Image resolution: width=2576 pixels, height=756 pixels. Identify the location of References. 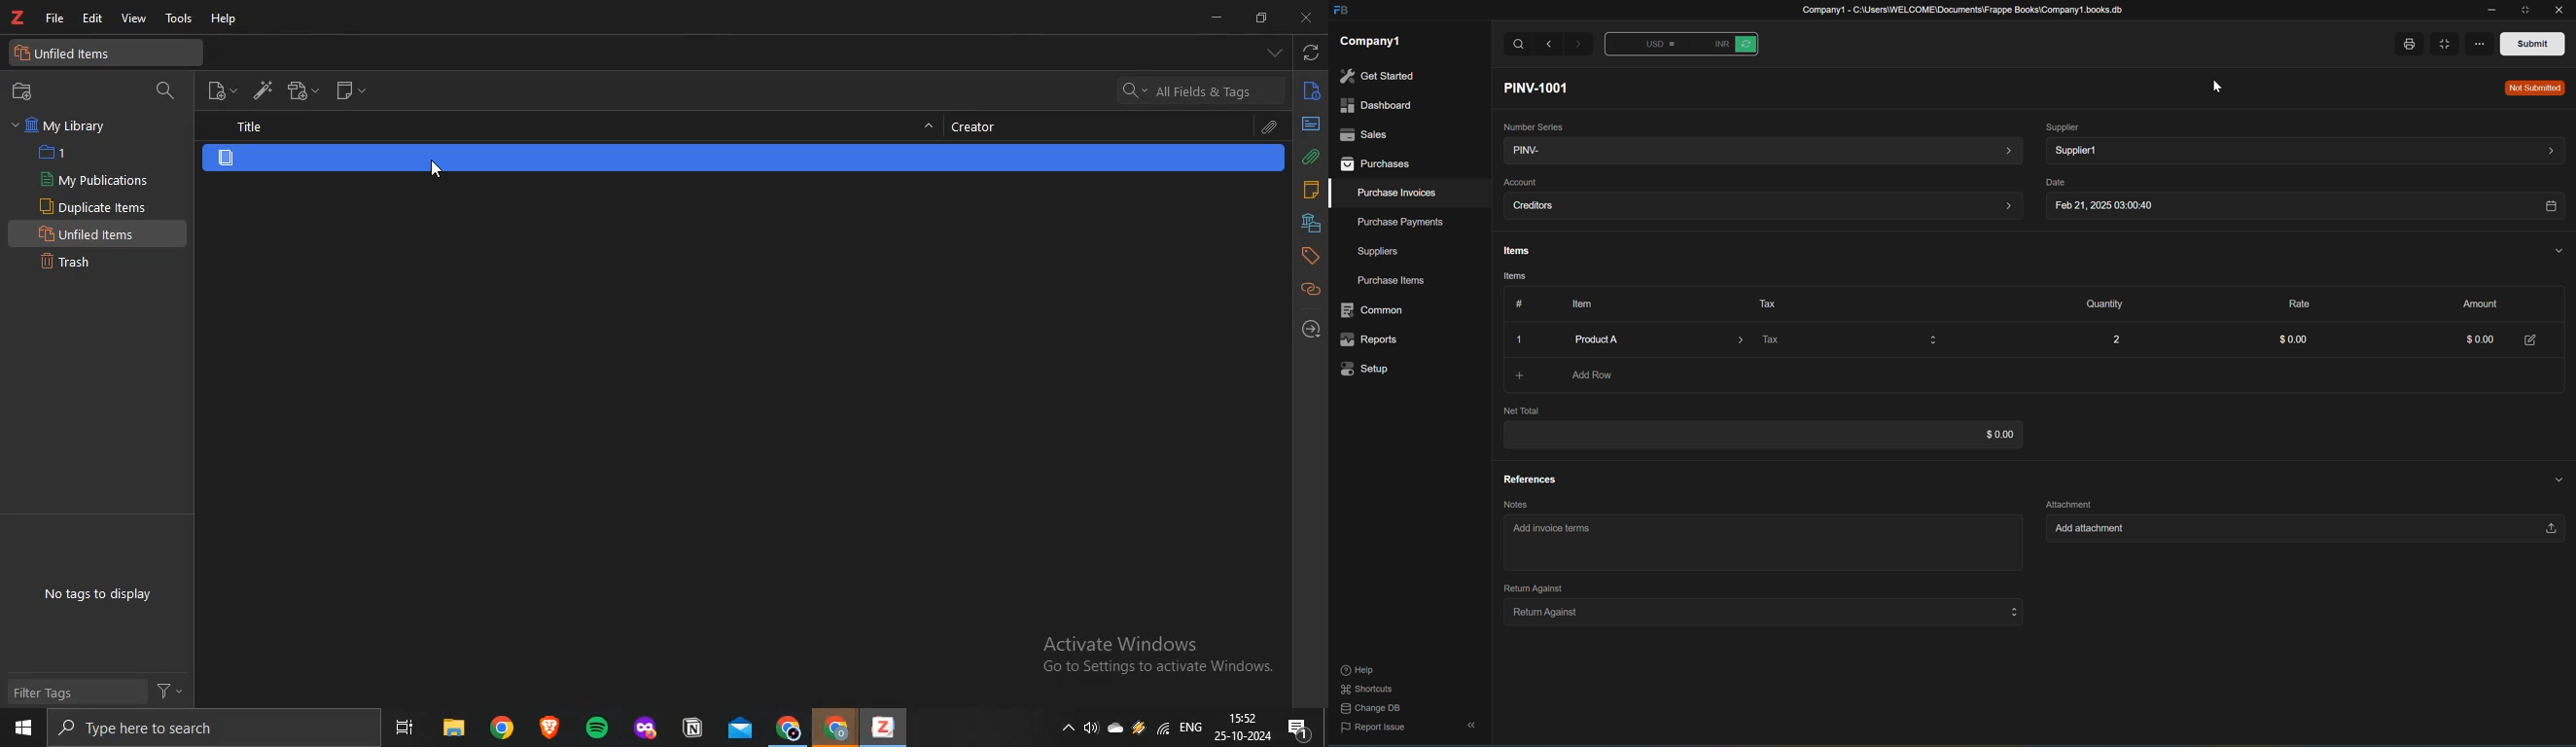
(1529, 478).